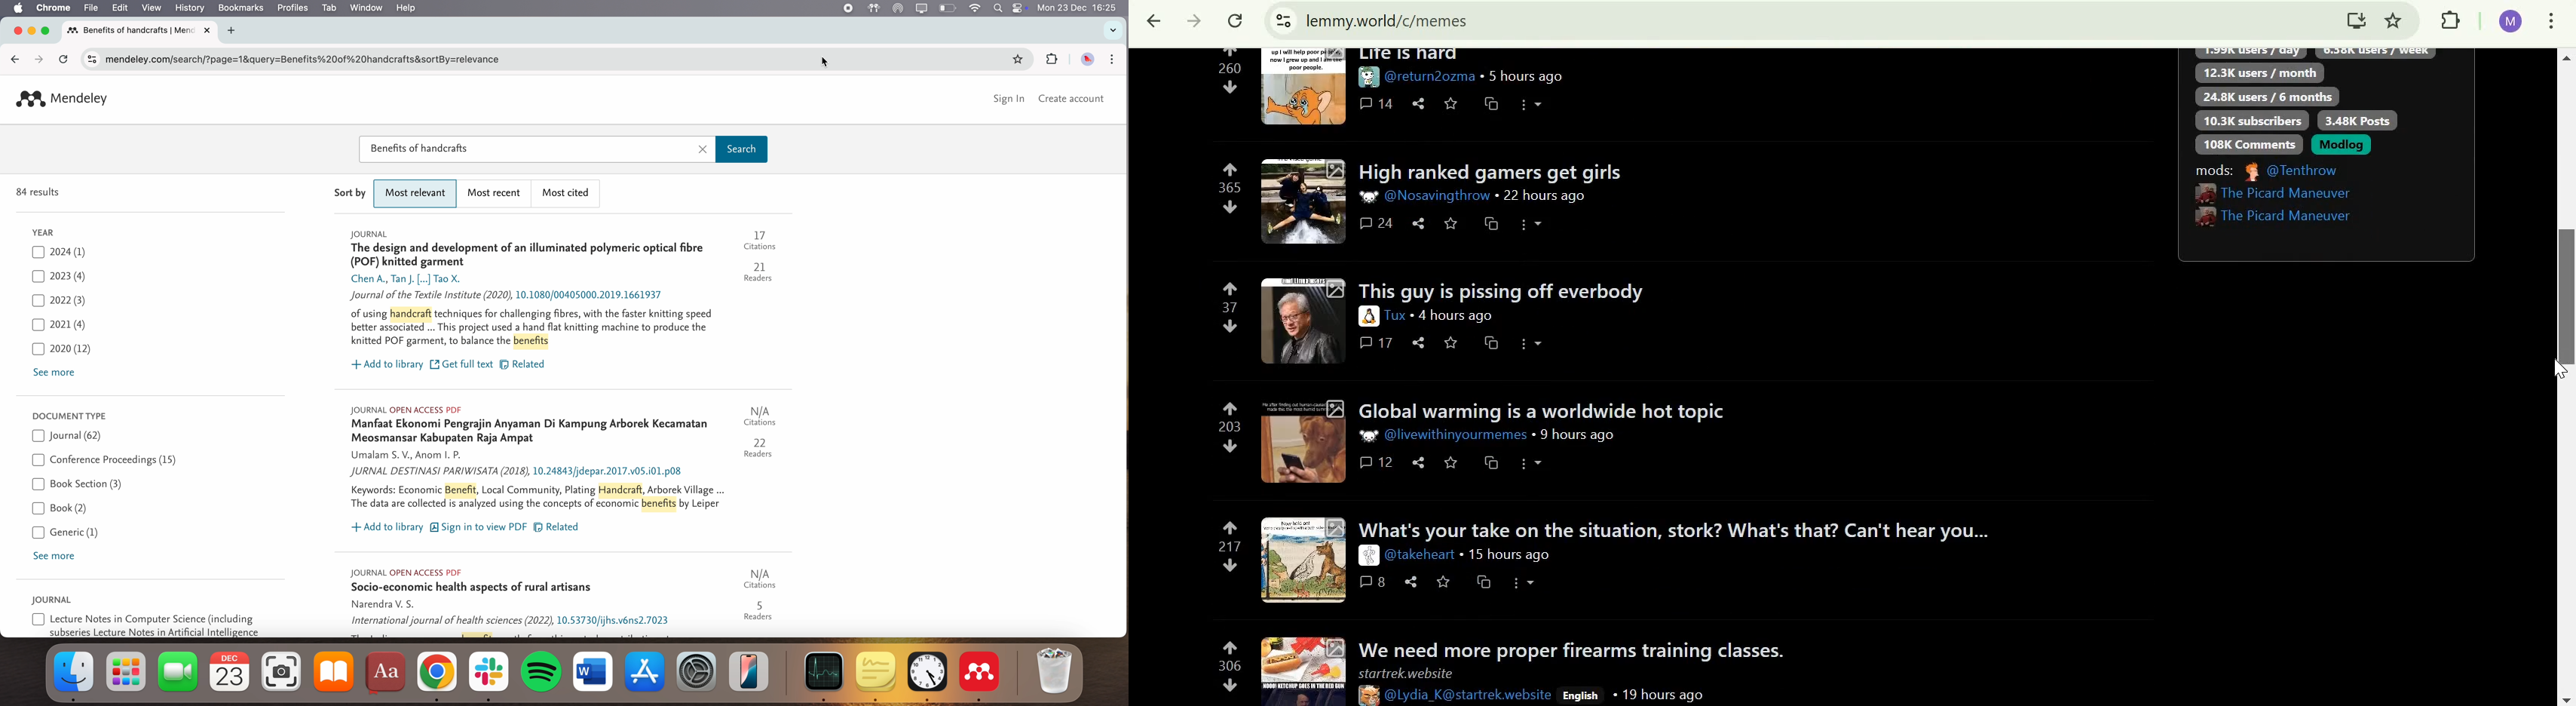 This screenshot has width=2576, height=728. I want to click on icons, so click(1535, 463).